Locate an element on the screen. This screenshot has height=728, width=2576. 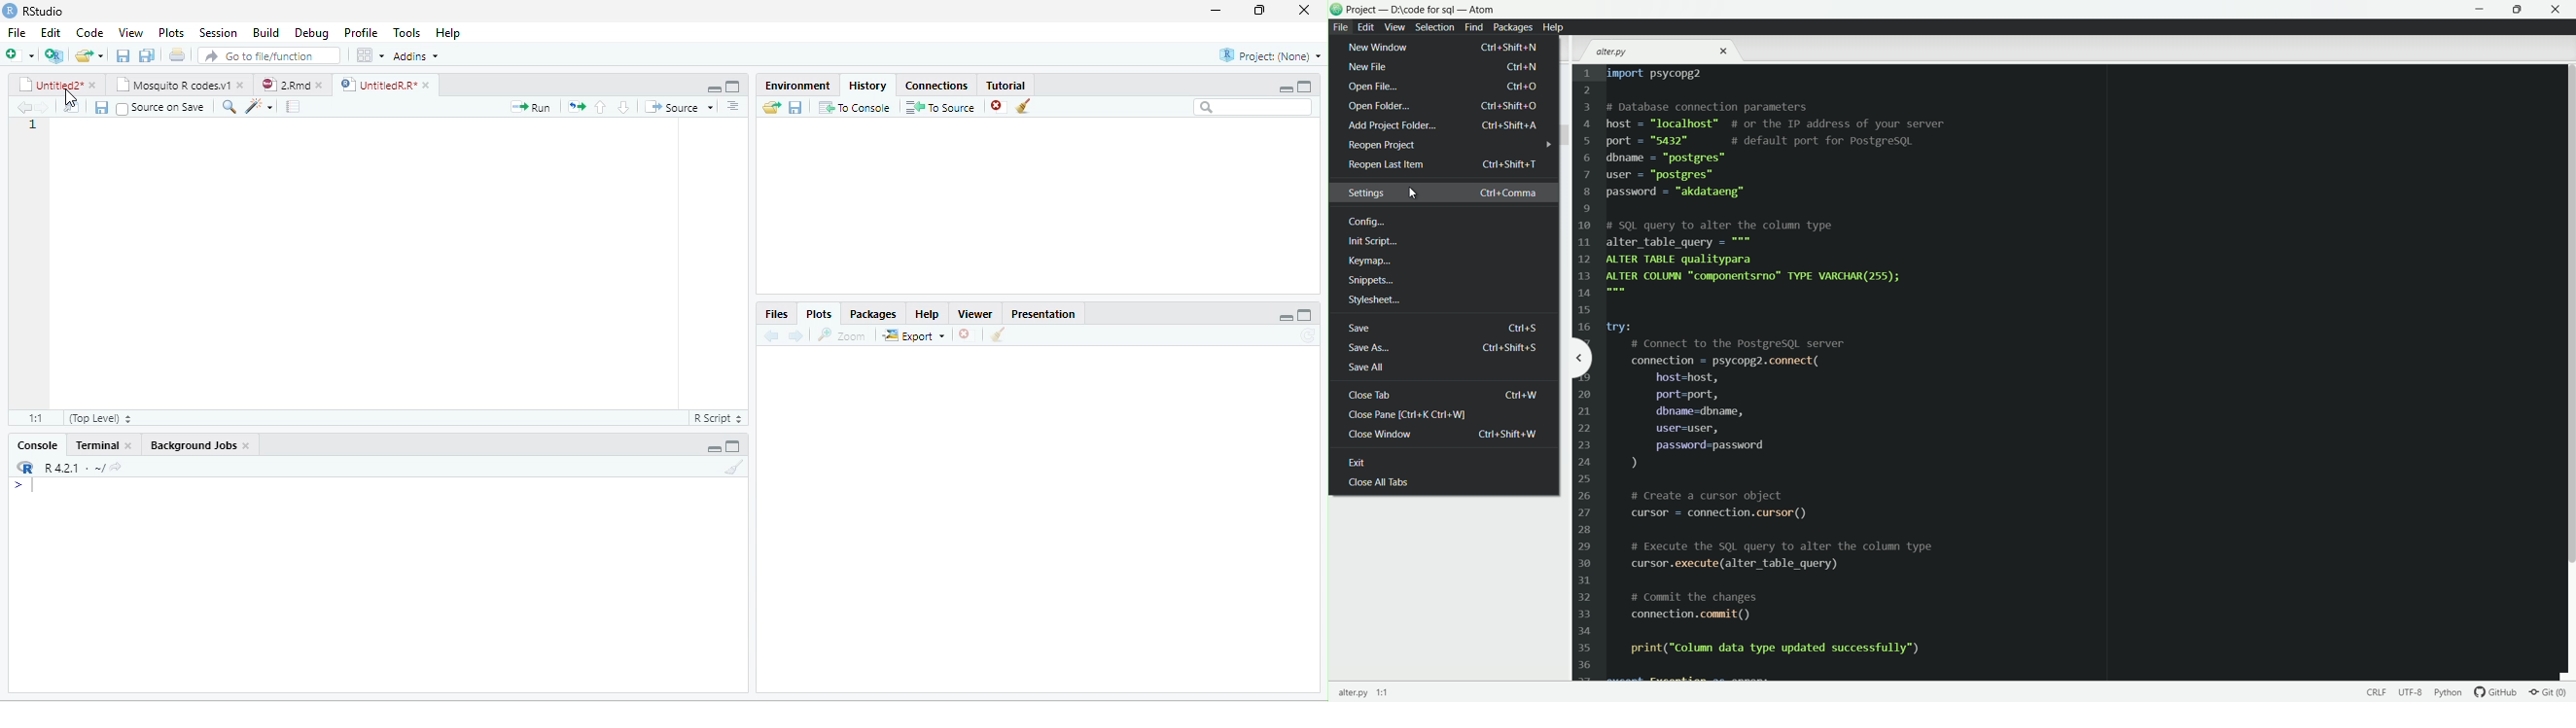
save is located at coordinates (95, 107).